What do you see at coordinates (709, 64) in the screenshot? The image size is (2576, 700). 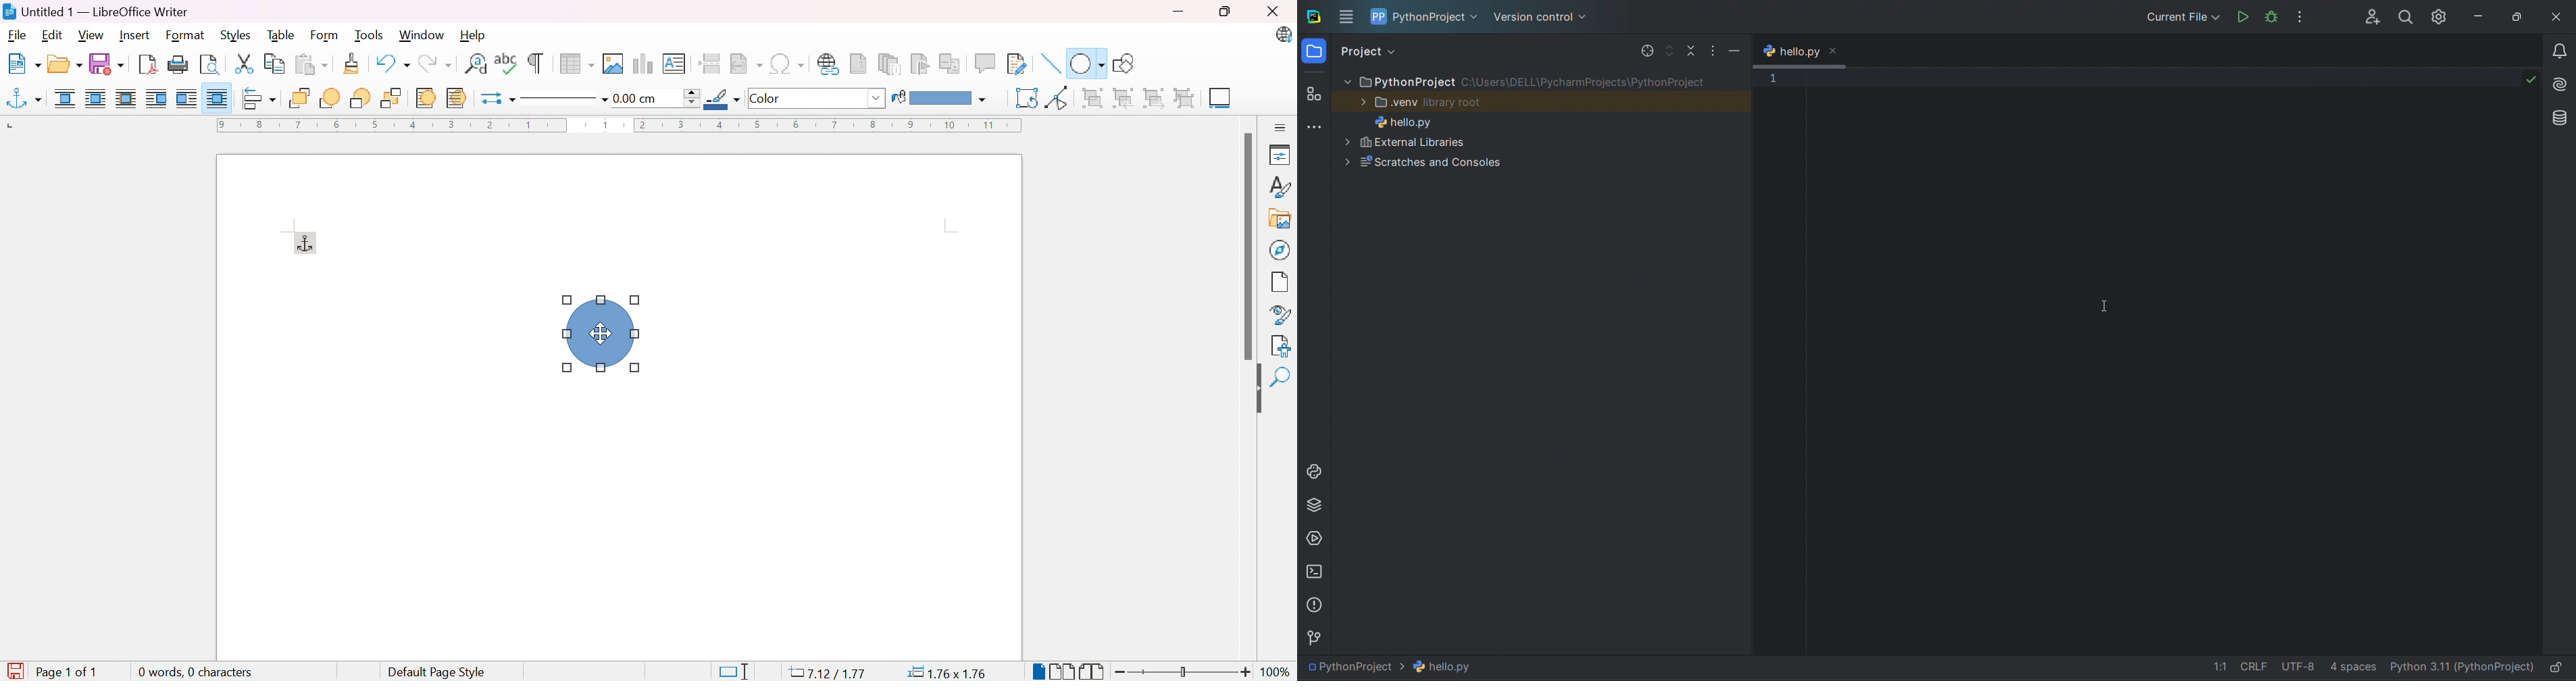 I see `Insert page break` at bounding box center [709, 64].